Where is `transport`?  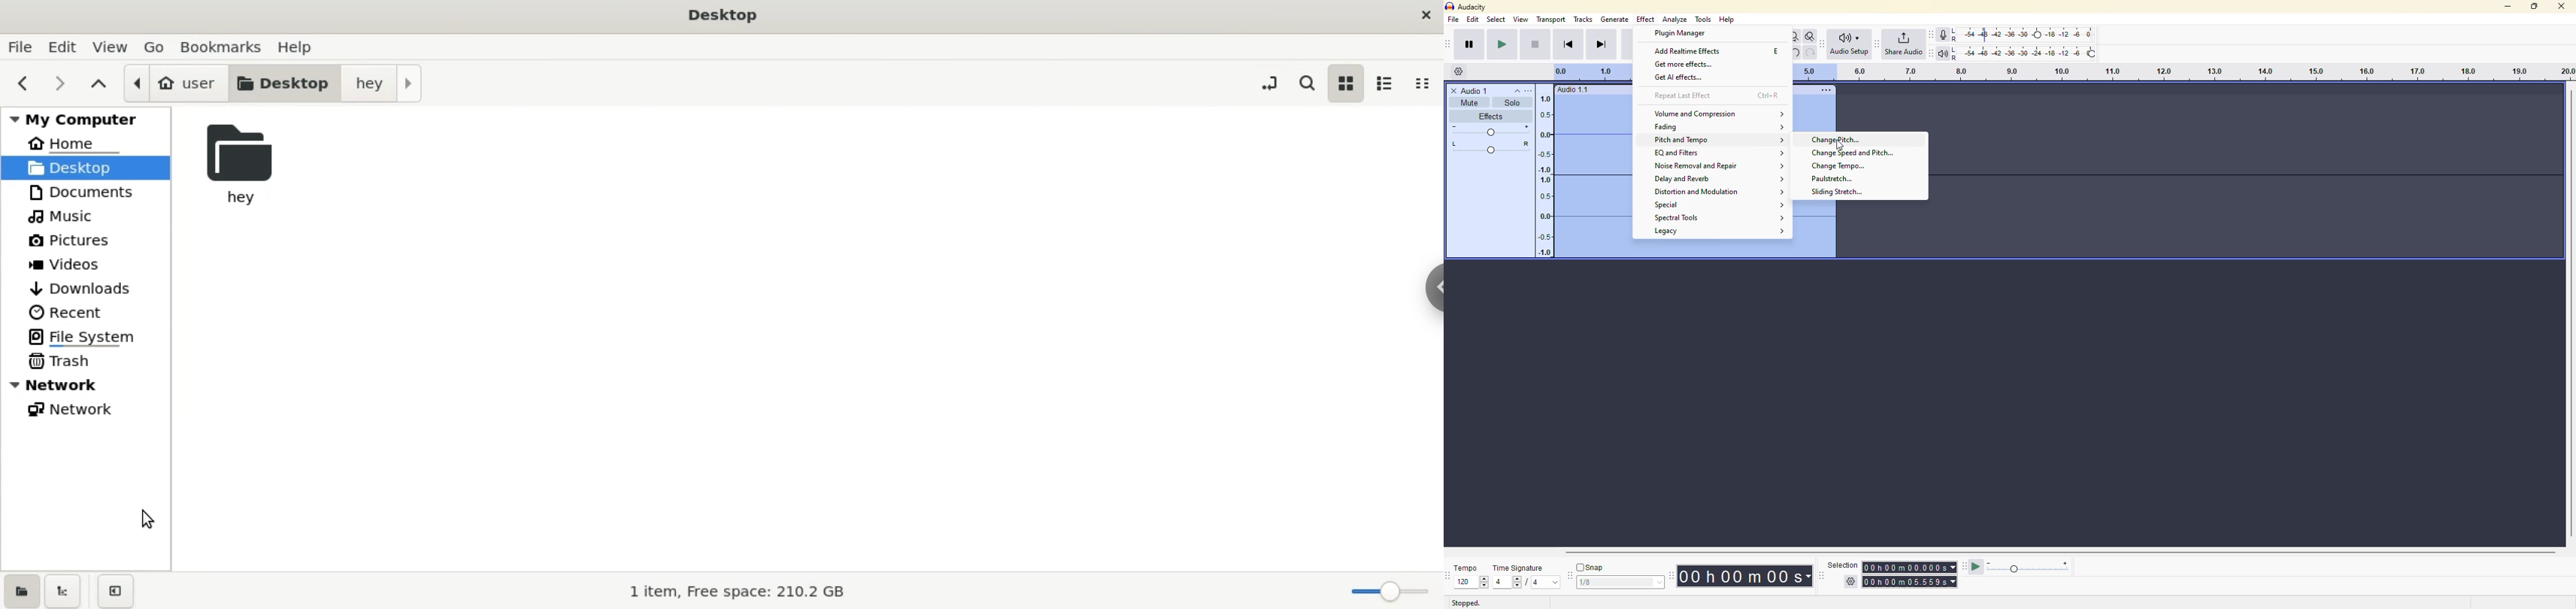
transport is located at coordinates (1552, 19).